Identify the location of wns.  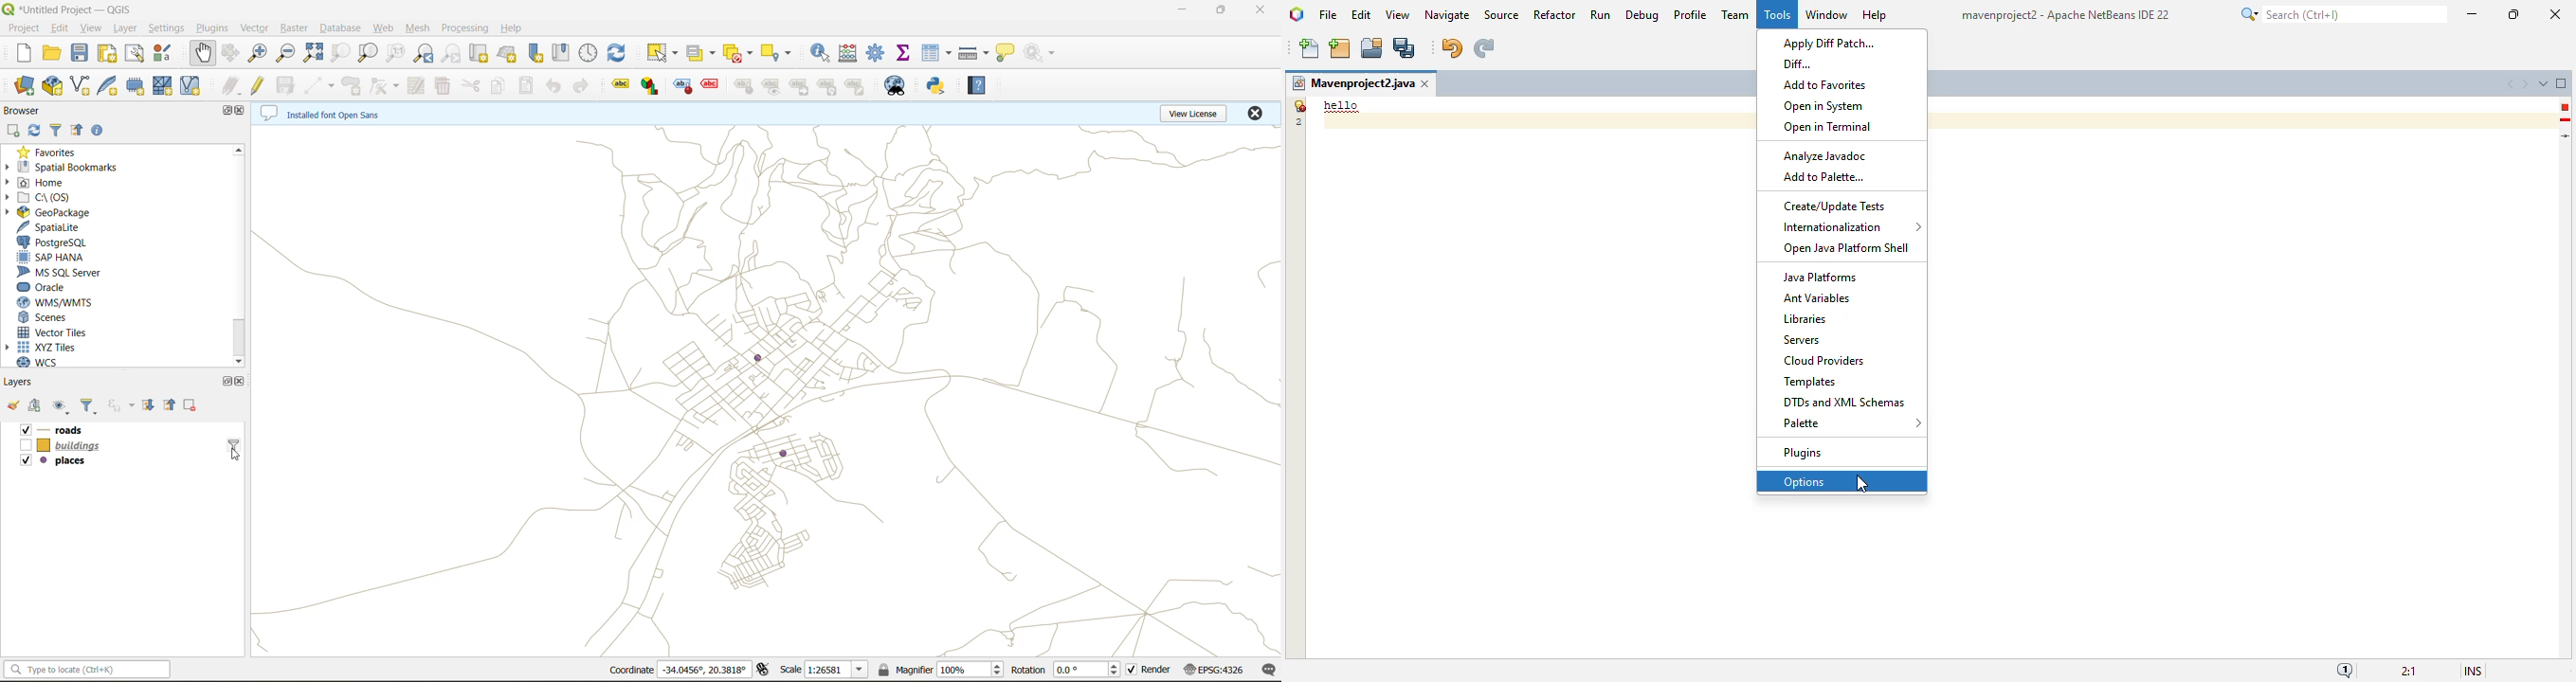
(54, 303).